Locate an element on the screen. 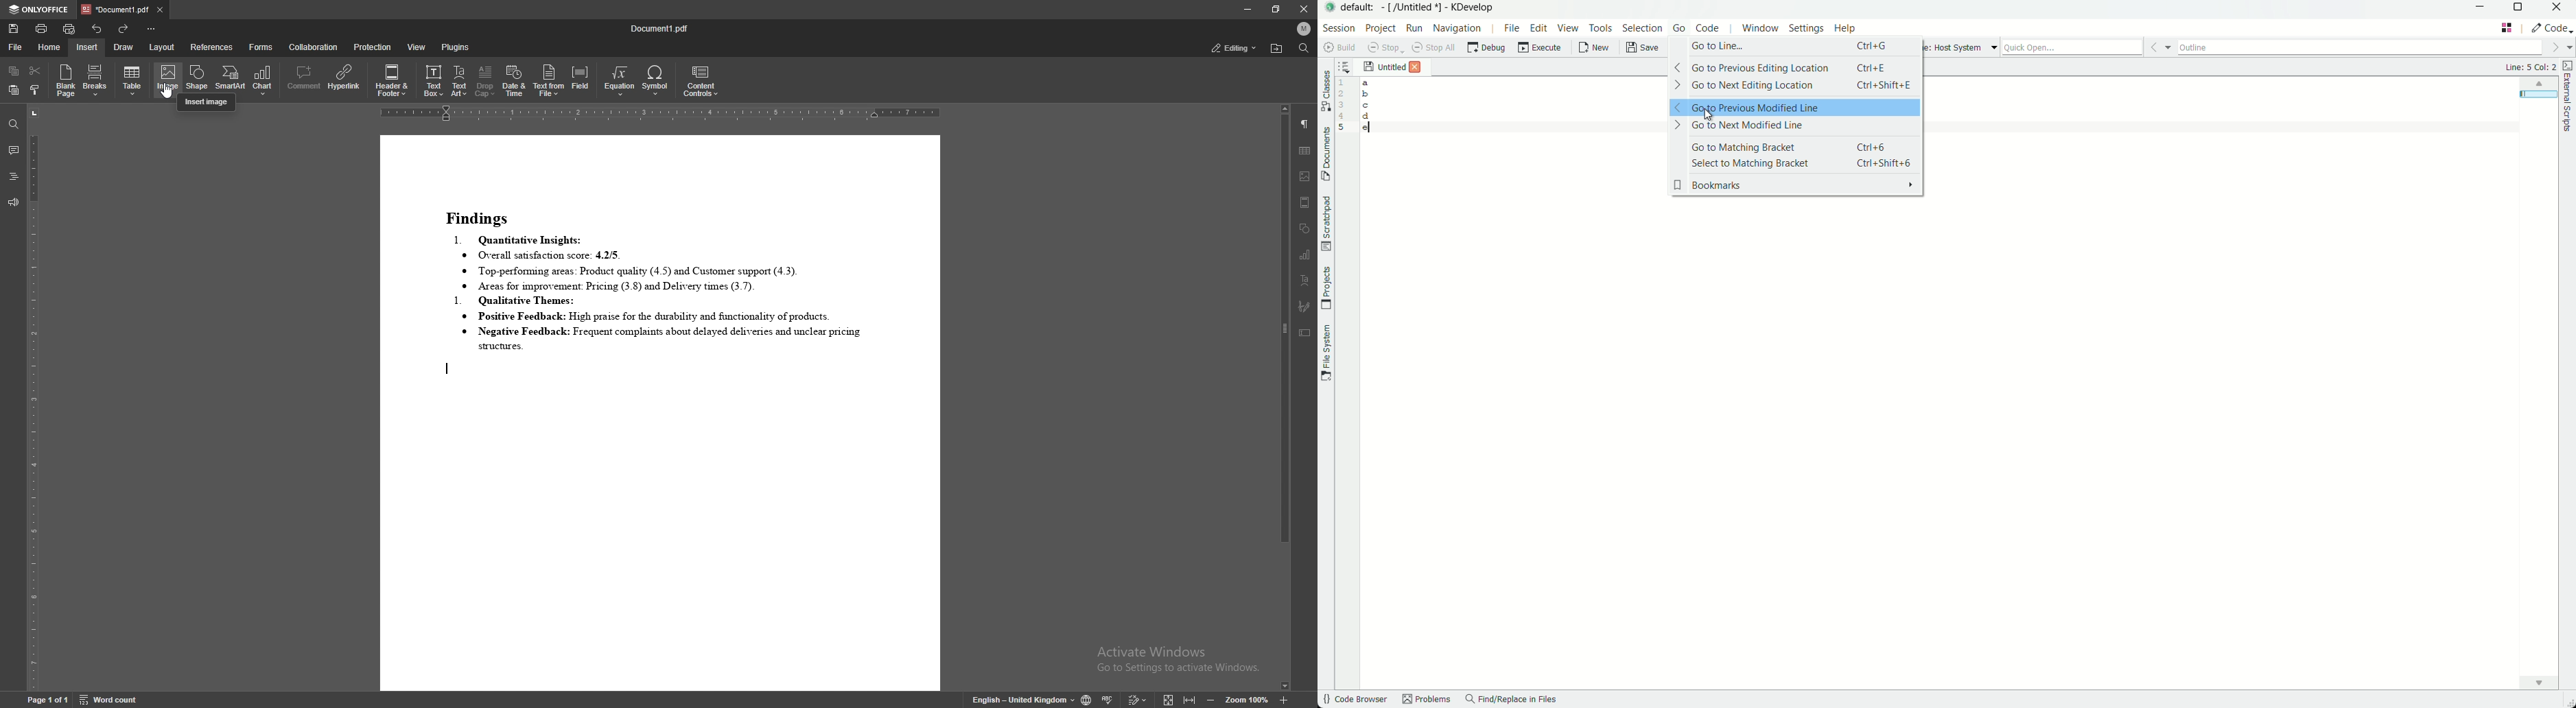 This screenshot has width=2576, height=728. kdevelop is located at coordinates (1476, 7).